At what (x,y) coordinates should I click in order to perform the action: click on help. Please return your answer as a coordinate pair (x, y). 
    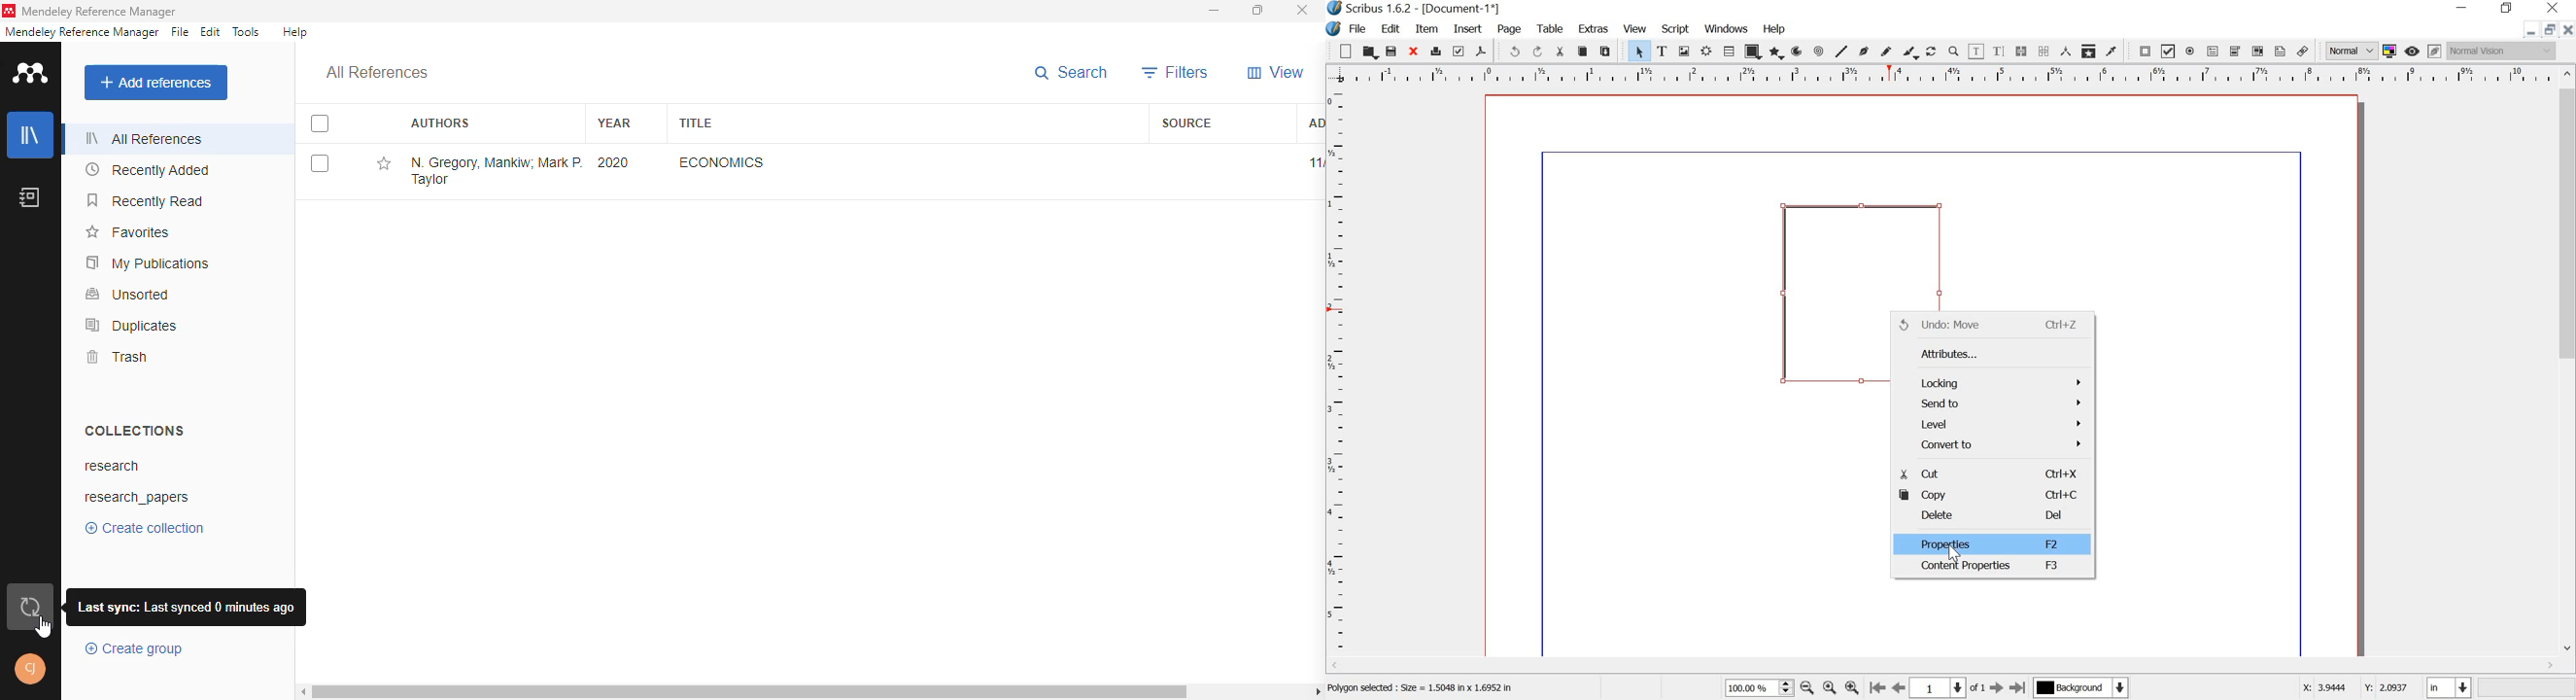
    Looking at the image, I should click on (1776, 30).